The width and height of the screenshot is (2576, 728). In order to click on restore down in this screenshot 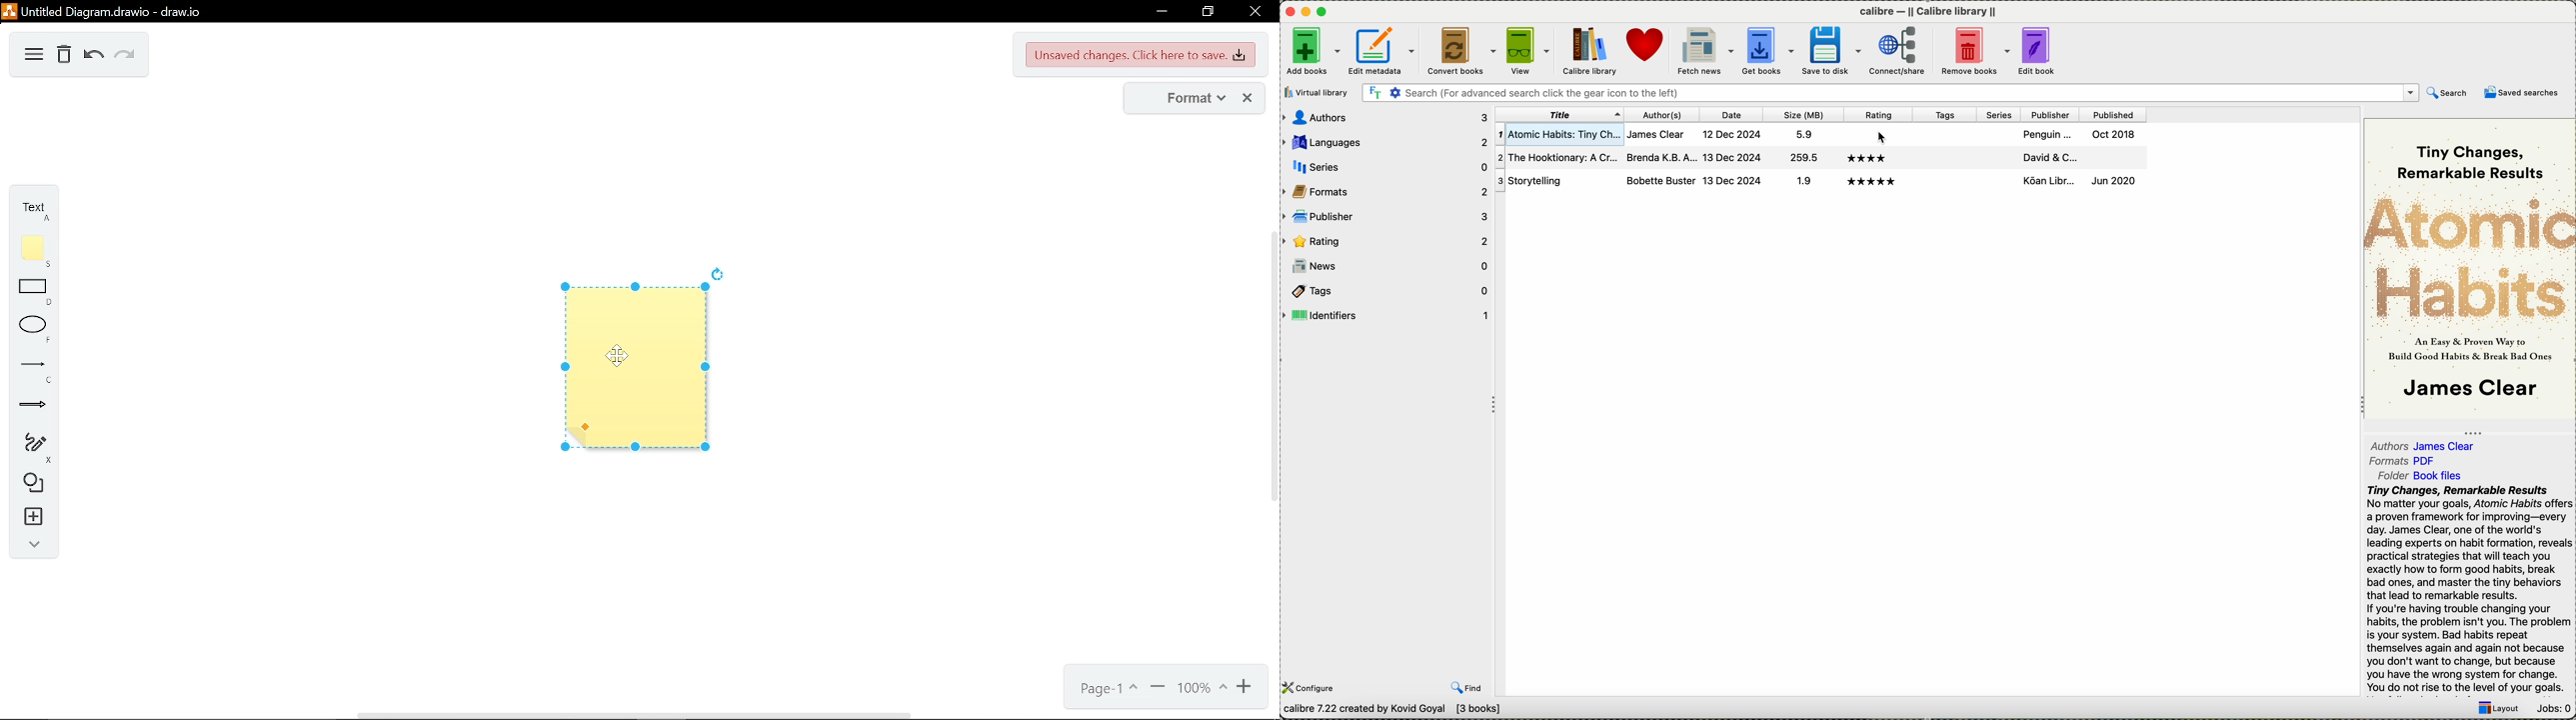, I will do `click(1209, 11)`.